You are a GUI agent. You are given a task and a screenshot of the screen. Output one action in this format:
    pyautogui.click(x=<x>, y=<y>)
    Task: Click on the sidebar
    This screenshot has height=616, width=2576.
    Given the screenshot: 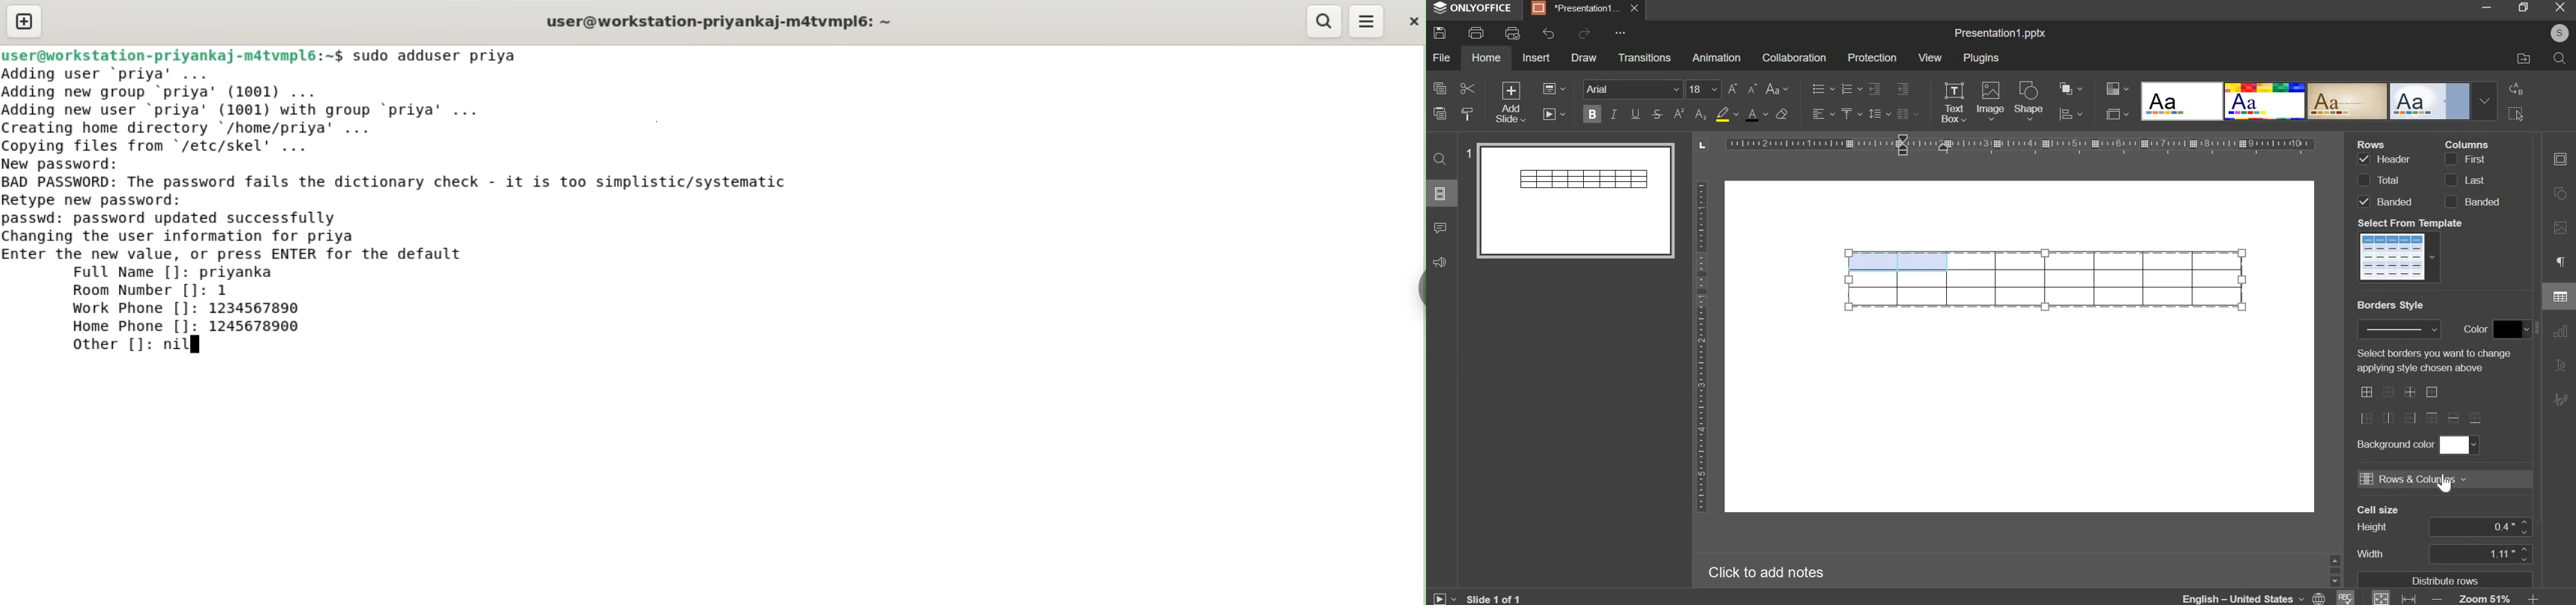 What is the action you would take?
    pyautogui.click(x=1419, y=289)
    